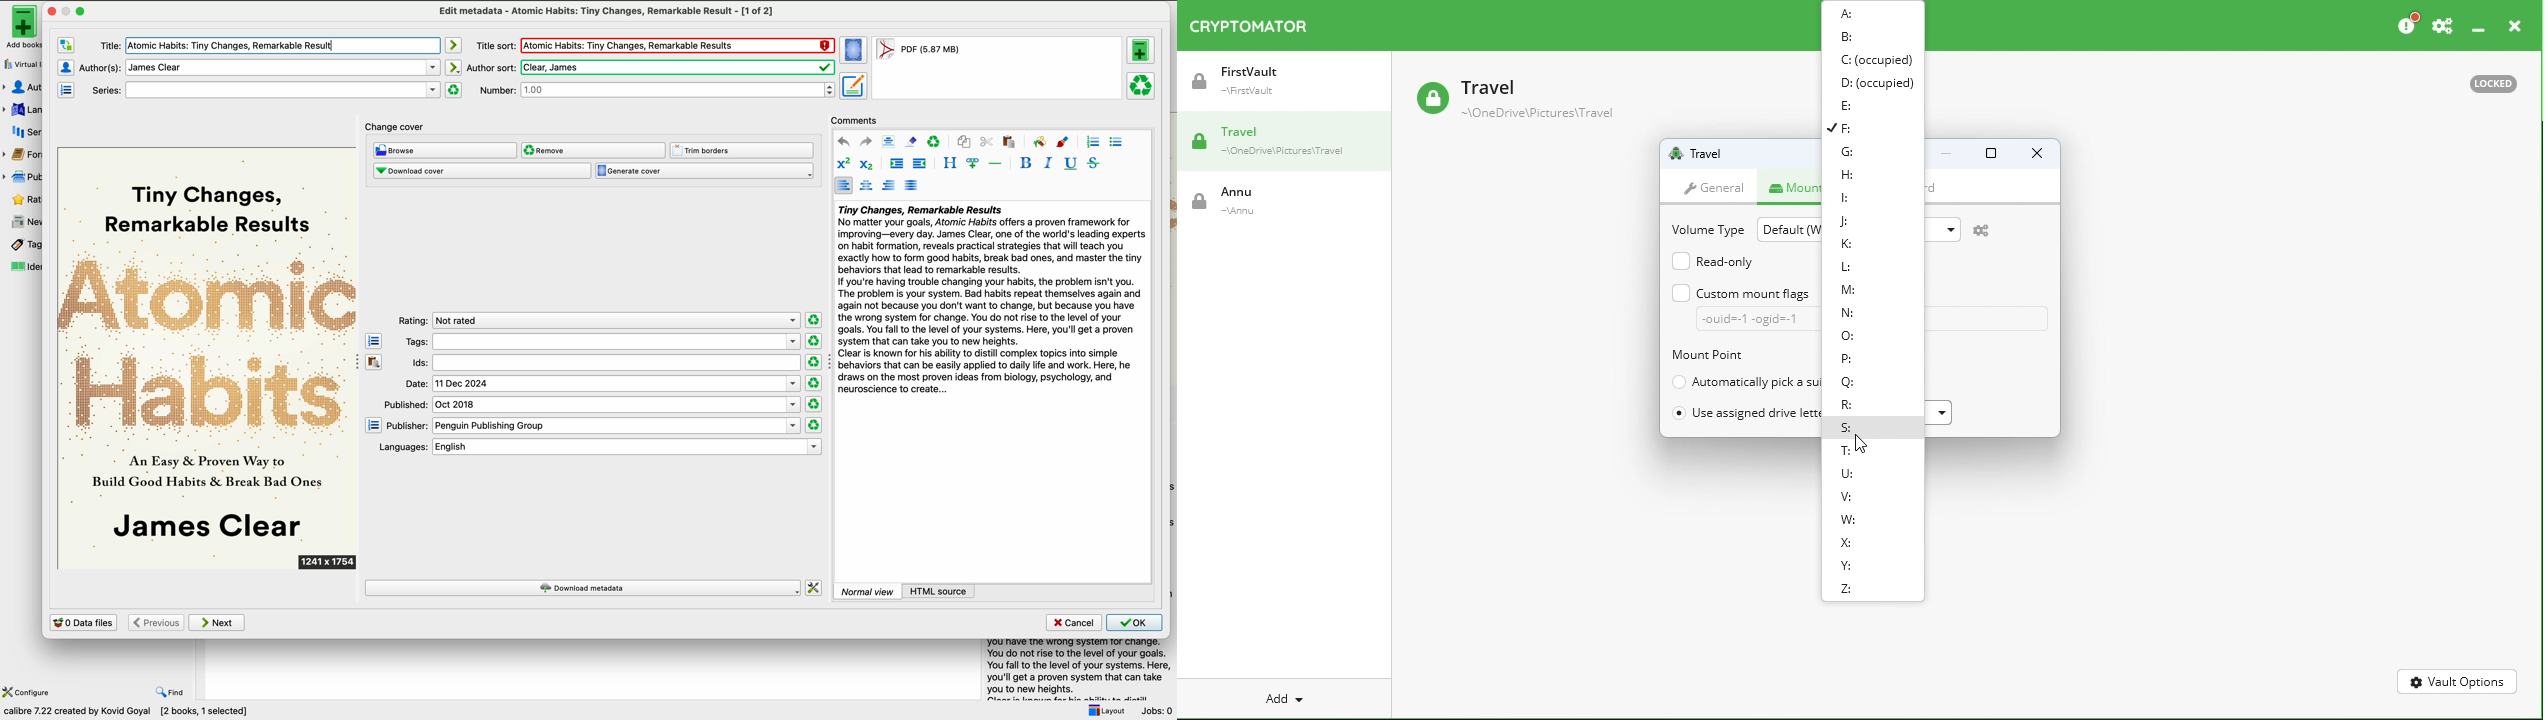  I want to click on Vault name, so click(1707, 153).